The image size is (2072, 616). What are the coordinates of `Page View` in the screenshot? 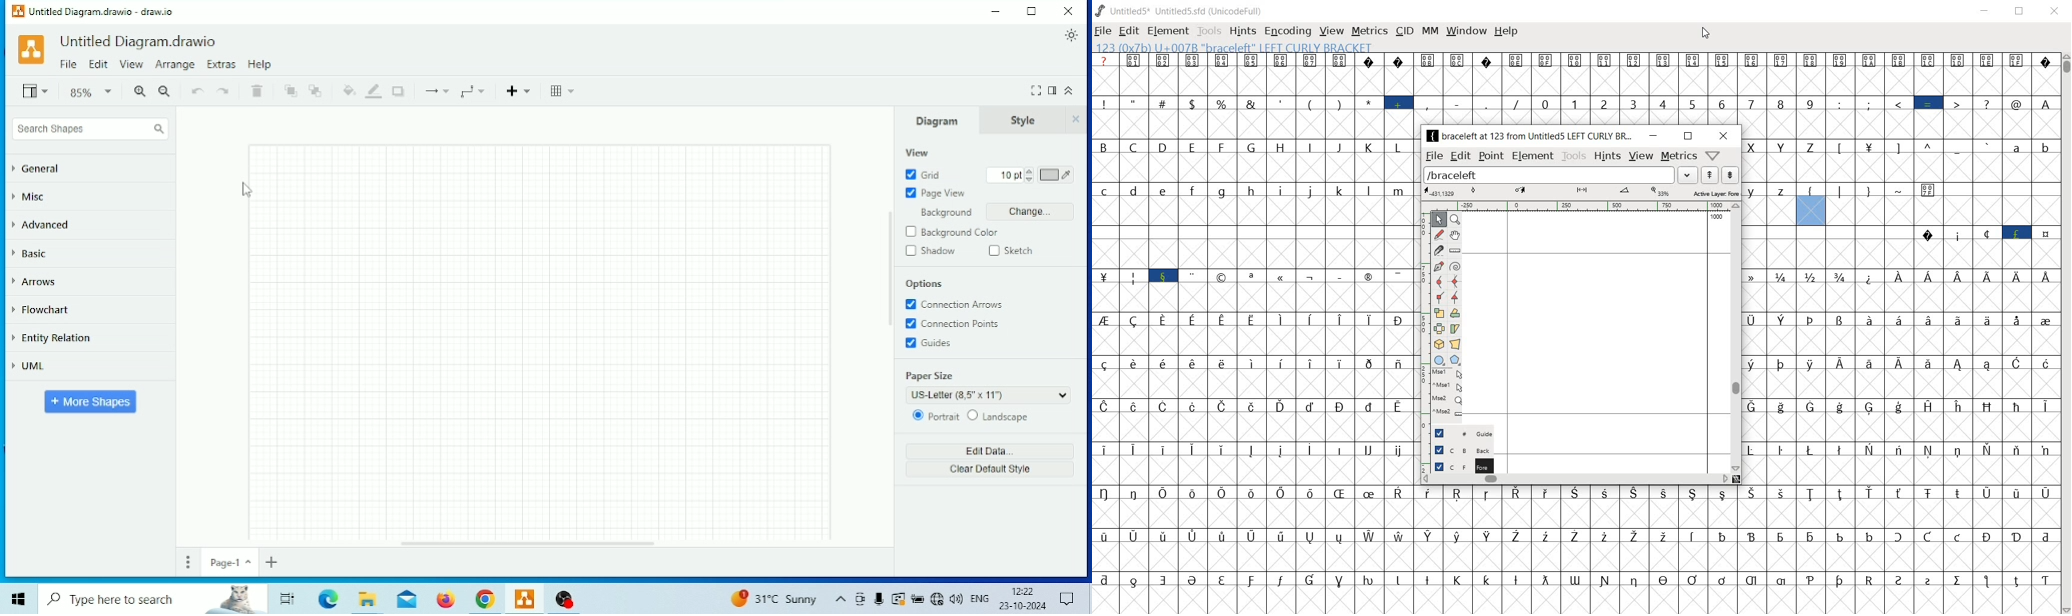 It's located at (936, 194).